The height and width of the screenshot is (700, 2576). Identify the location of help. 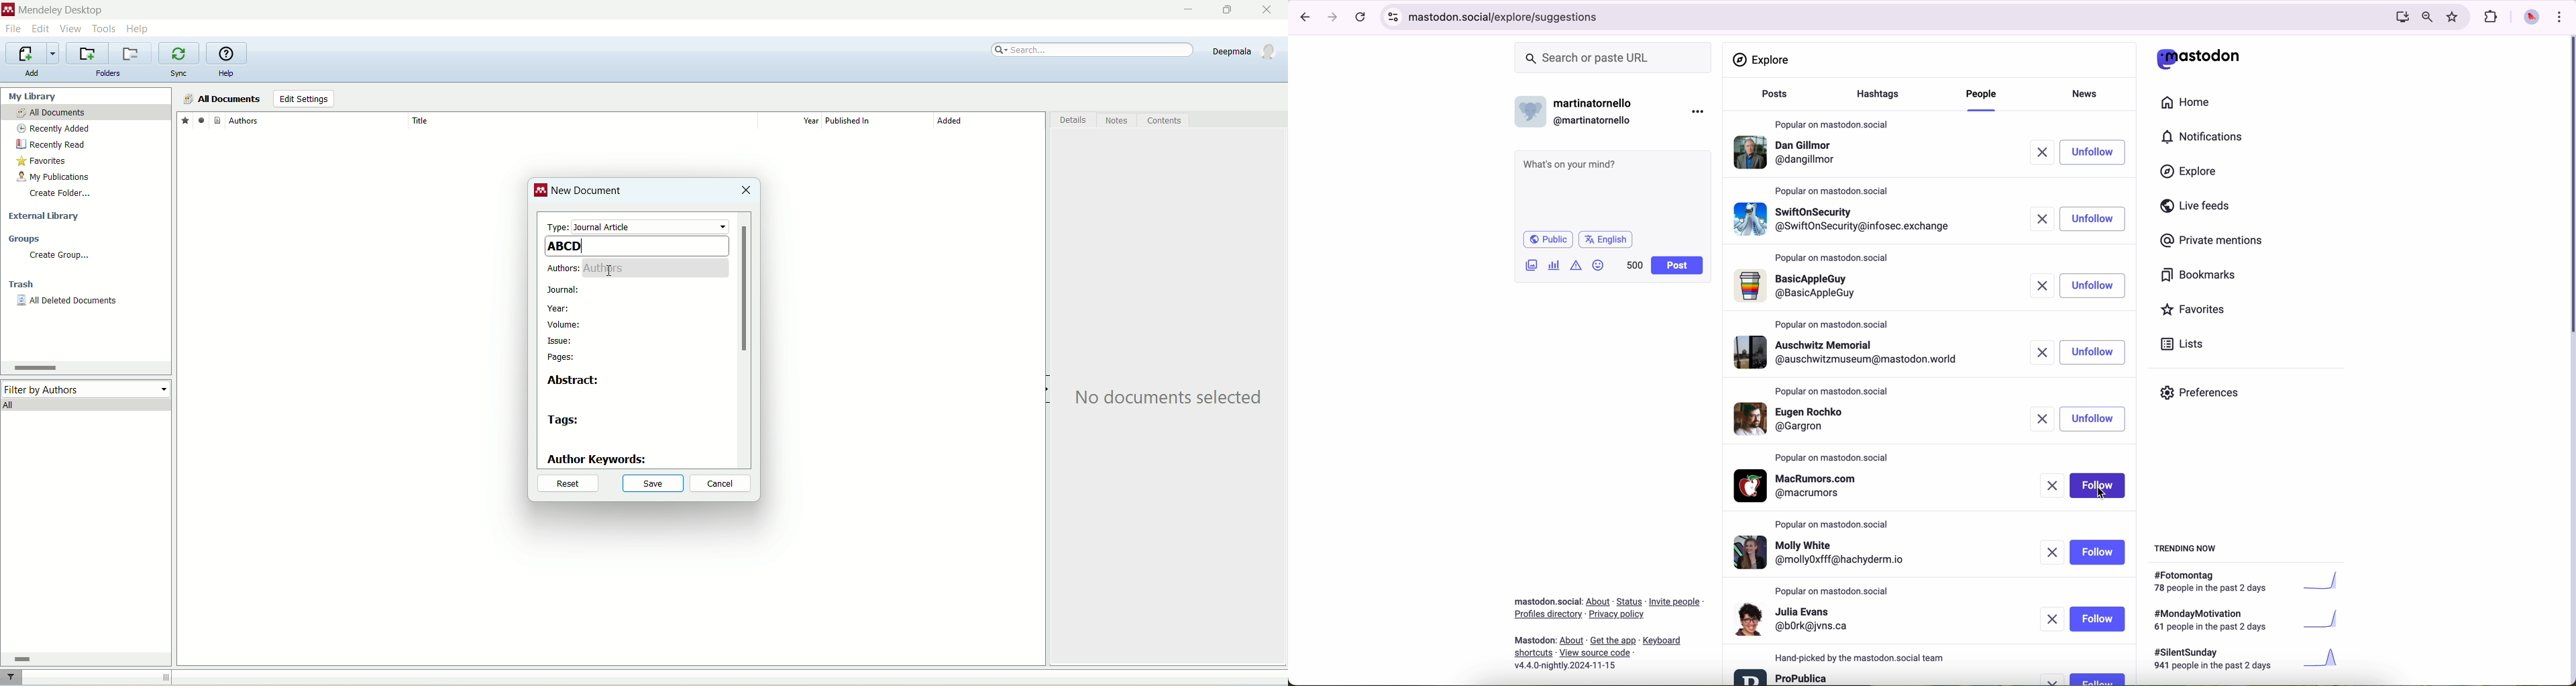
(226, 75).